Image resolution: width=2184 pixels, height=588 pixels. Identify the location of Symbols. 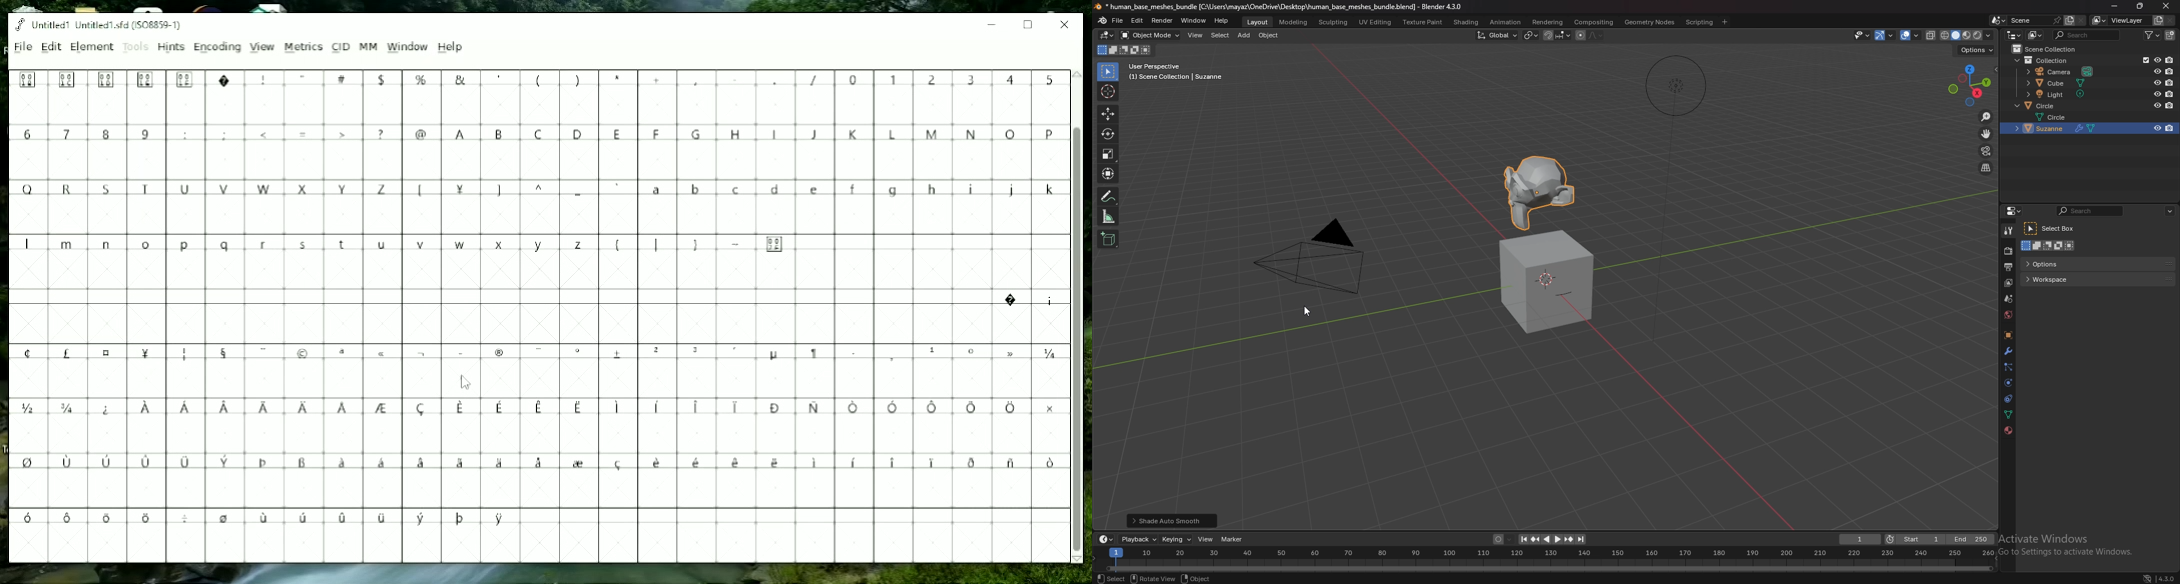
(541, 411).